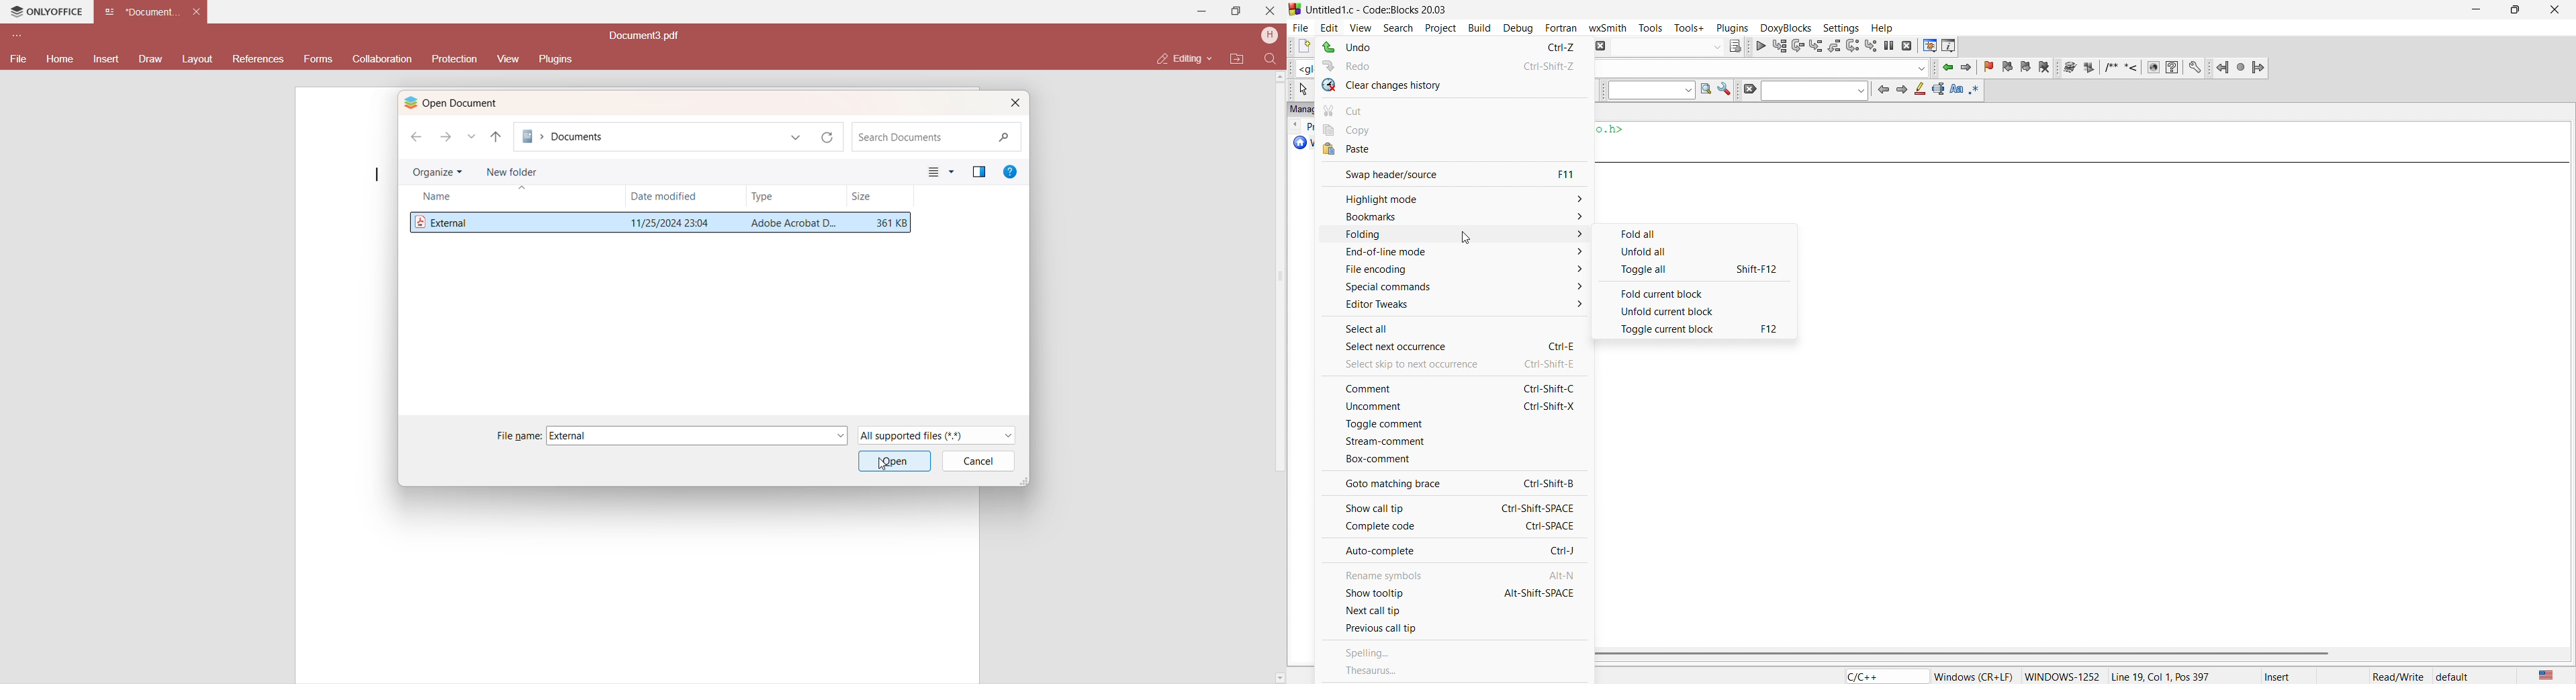  What do you see at coordinates (1949, 67) in the screenshot?
I see `jump backward` at bounding box center [1949, 67].